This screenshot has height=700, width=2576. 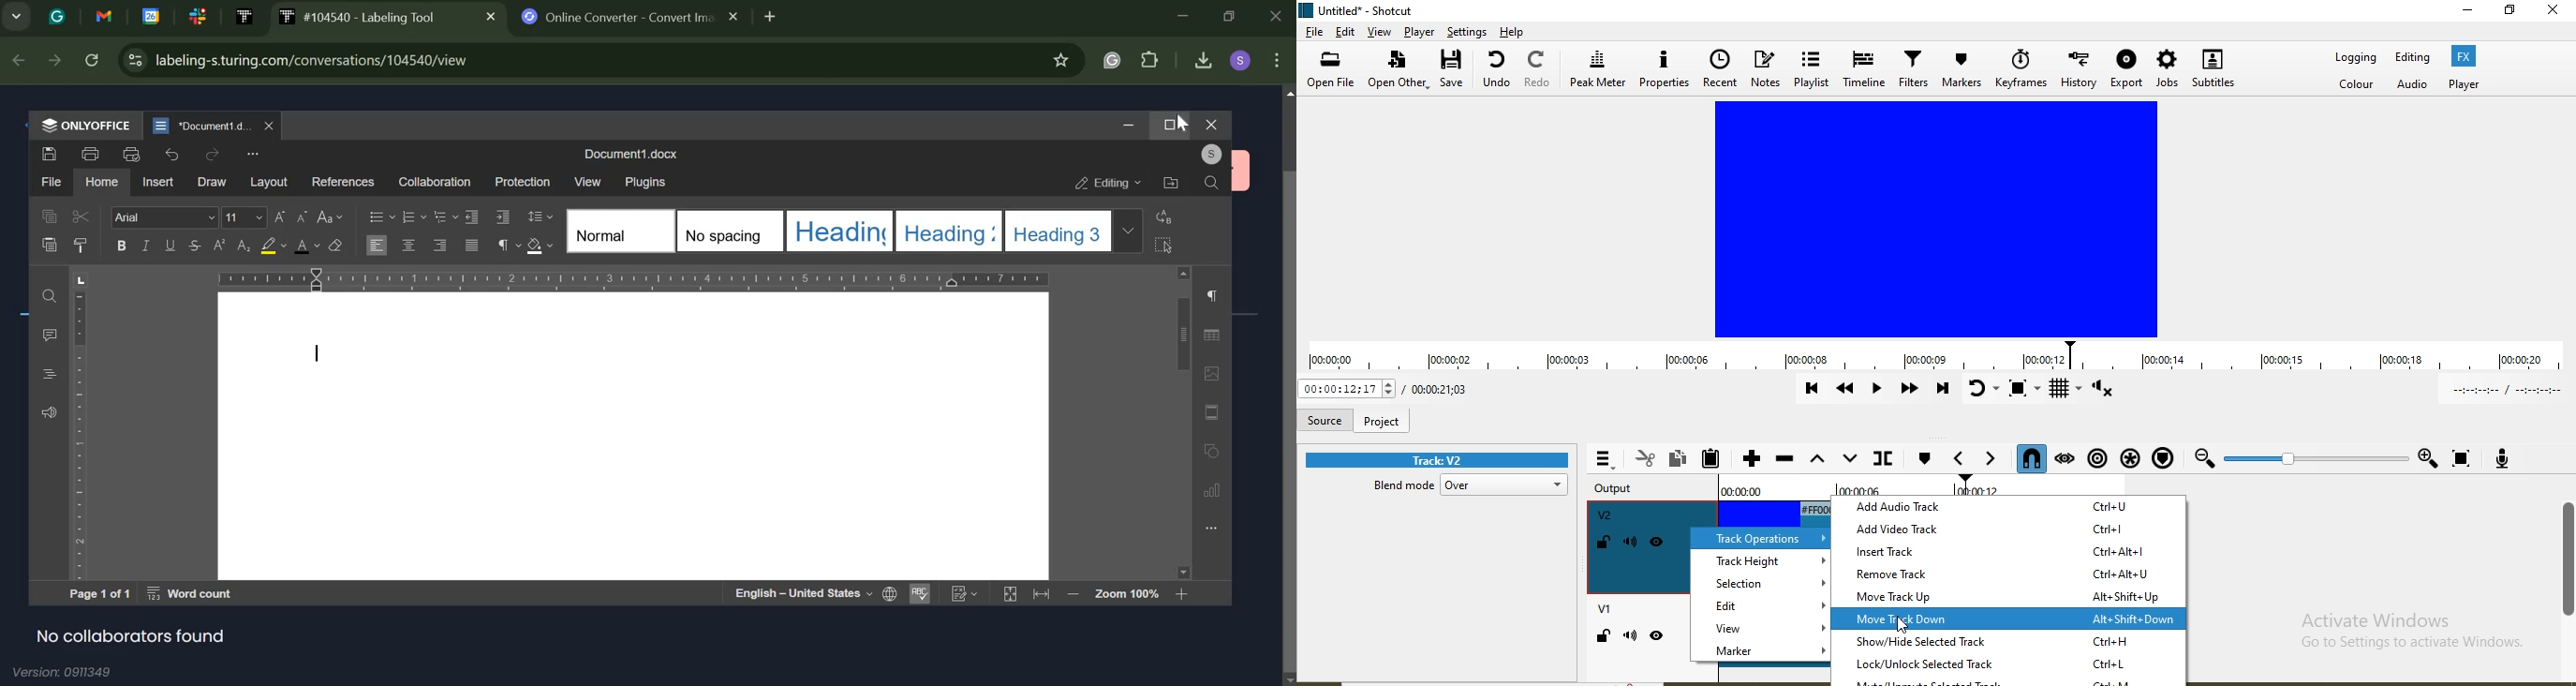 What do you see at coordinates (1065, 60) in the screenshot?
I see `Bookmarks` at bounding box center [1065, 60].